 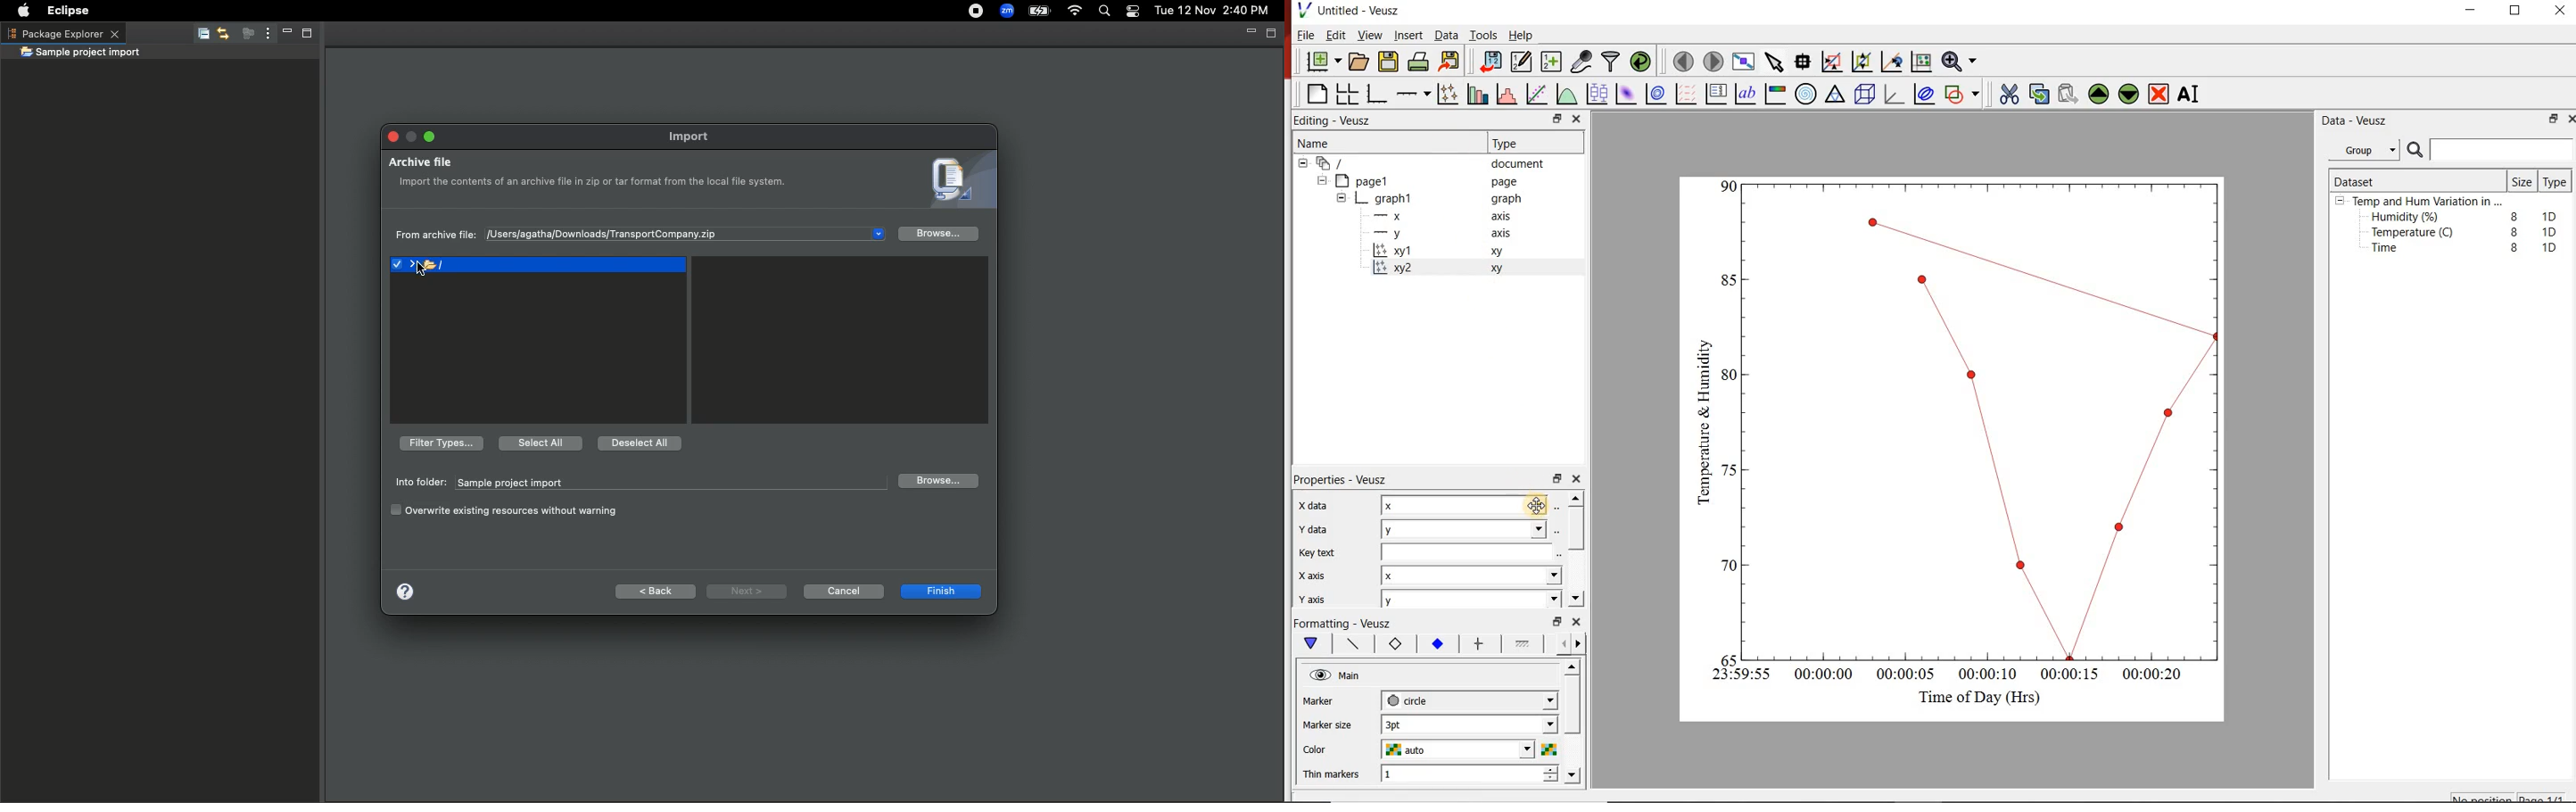 I want to click on Recording, so click(x=968, y=12).